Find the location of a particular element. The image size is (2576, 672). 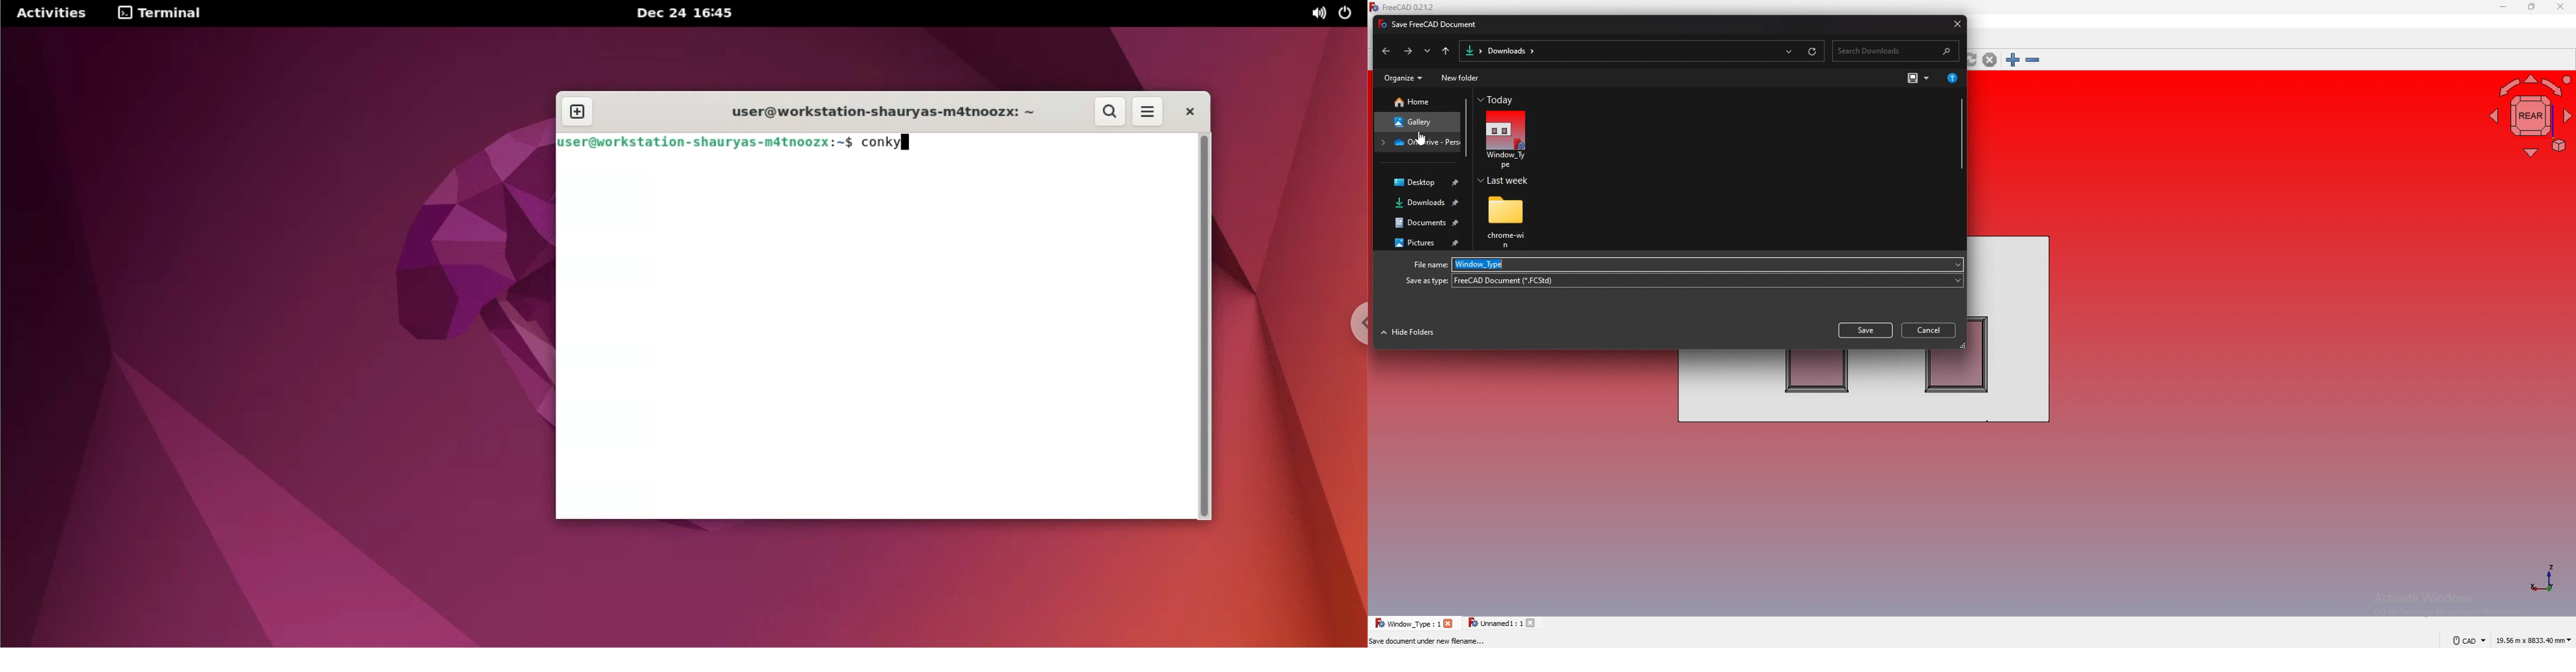

change your view is located at coordinates (1918, 77).